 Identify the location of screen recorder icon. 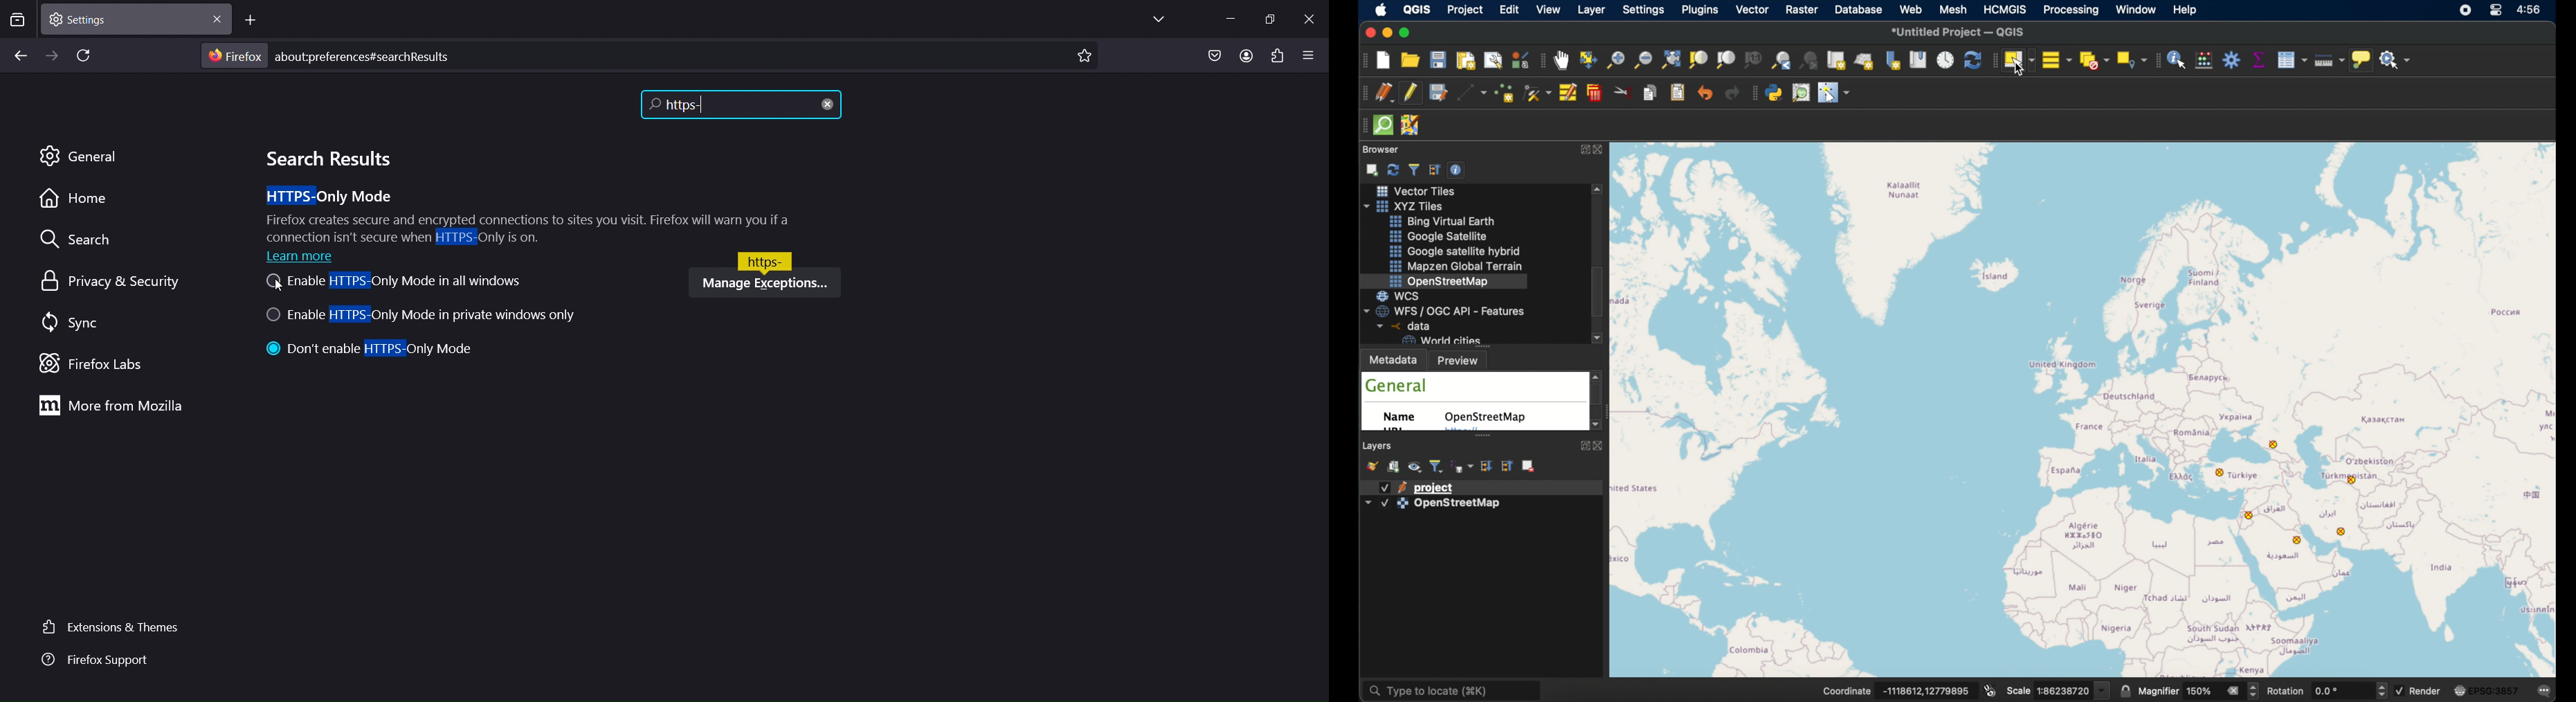
(2466, 11).